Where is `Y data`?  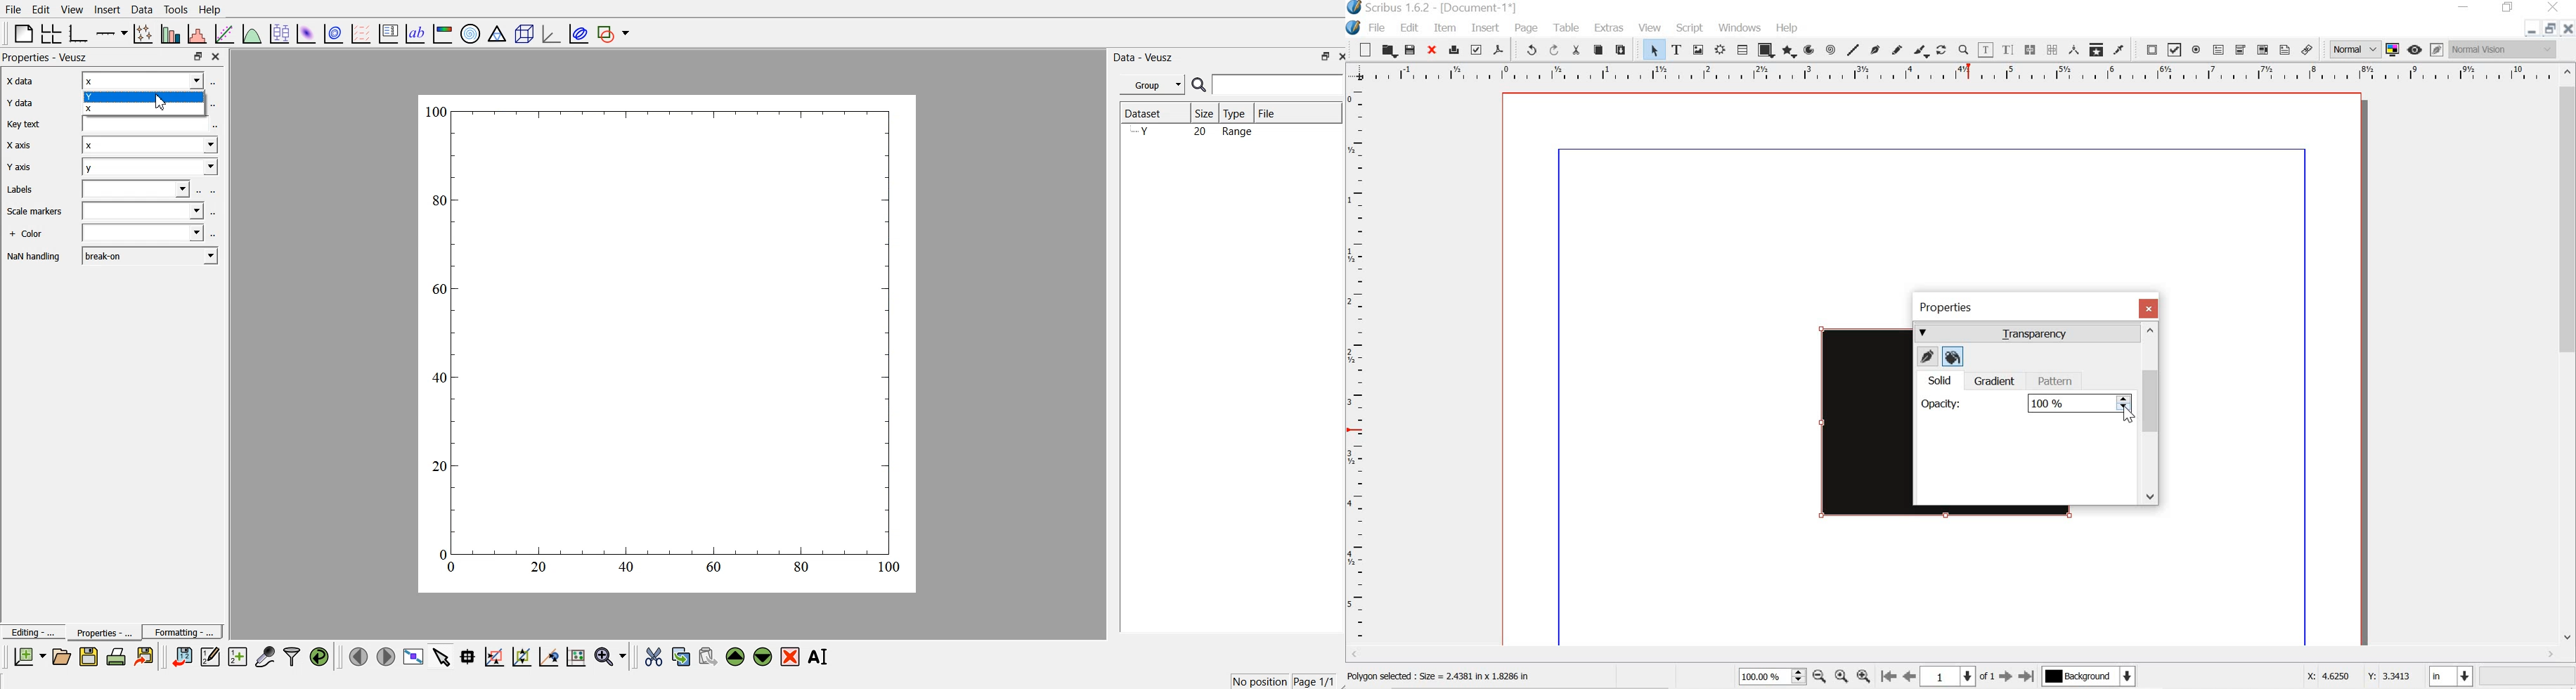
Y data is located at coordinates (25, 105).